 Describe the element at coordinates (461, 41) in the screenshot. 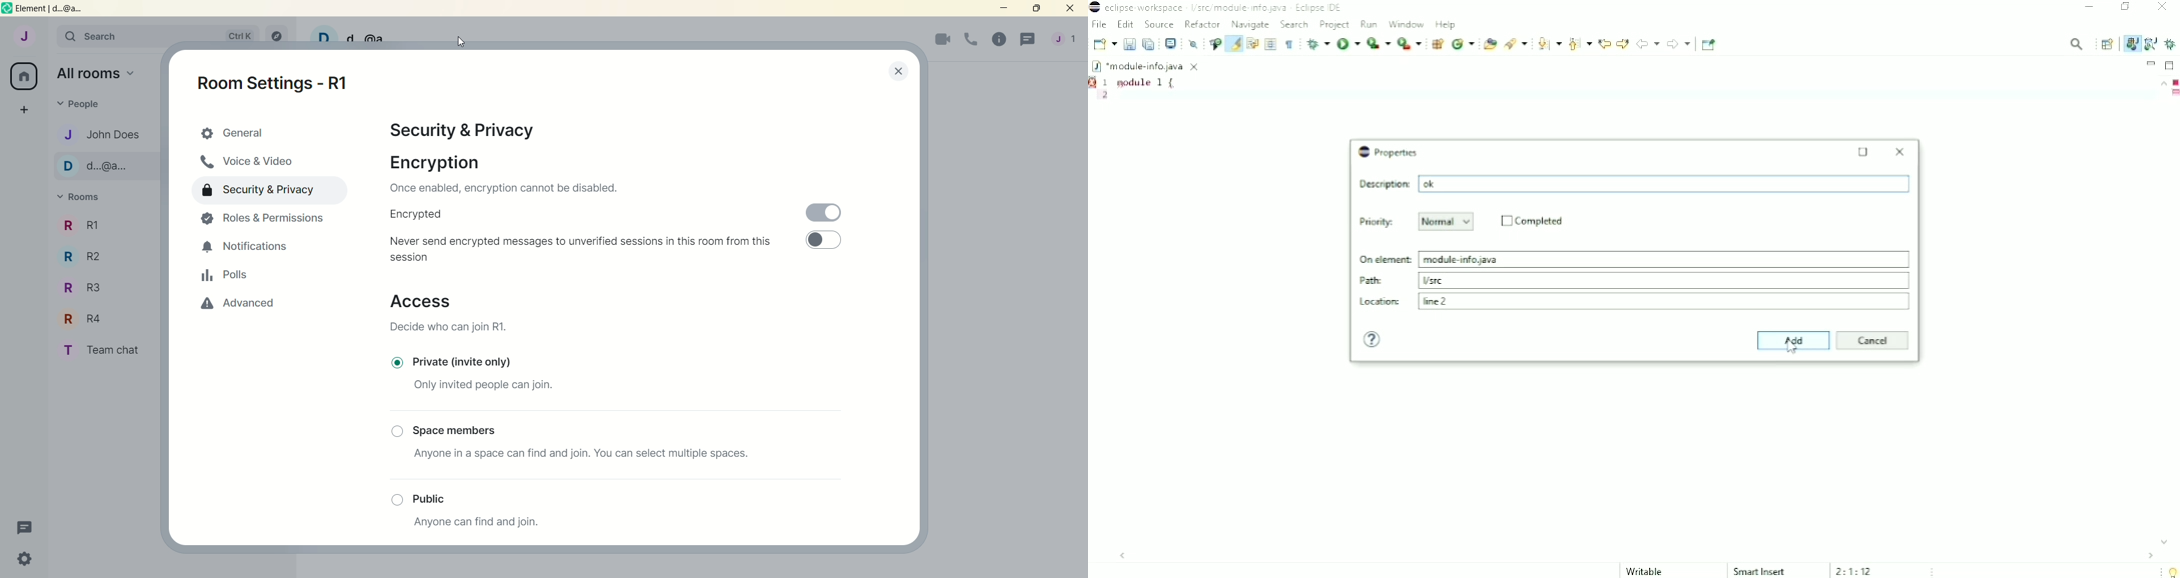

I see `Cursor` at that location.